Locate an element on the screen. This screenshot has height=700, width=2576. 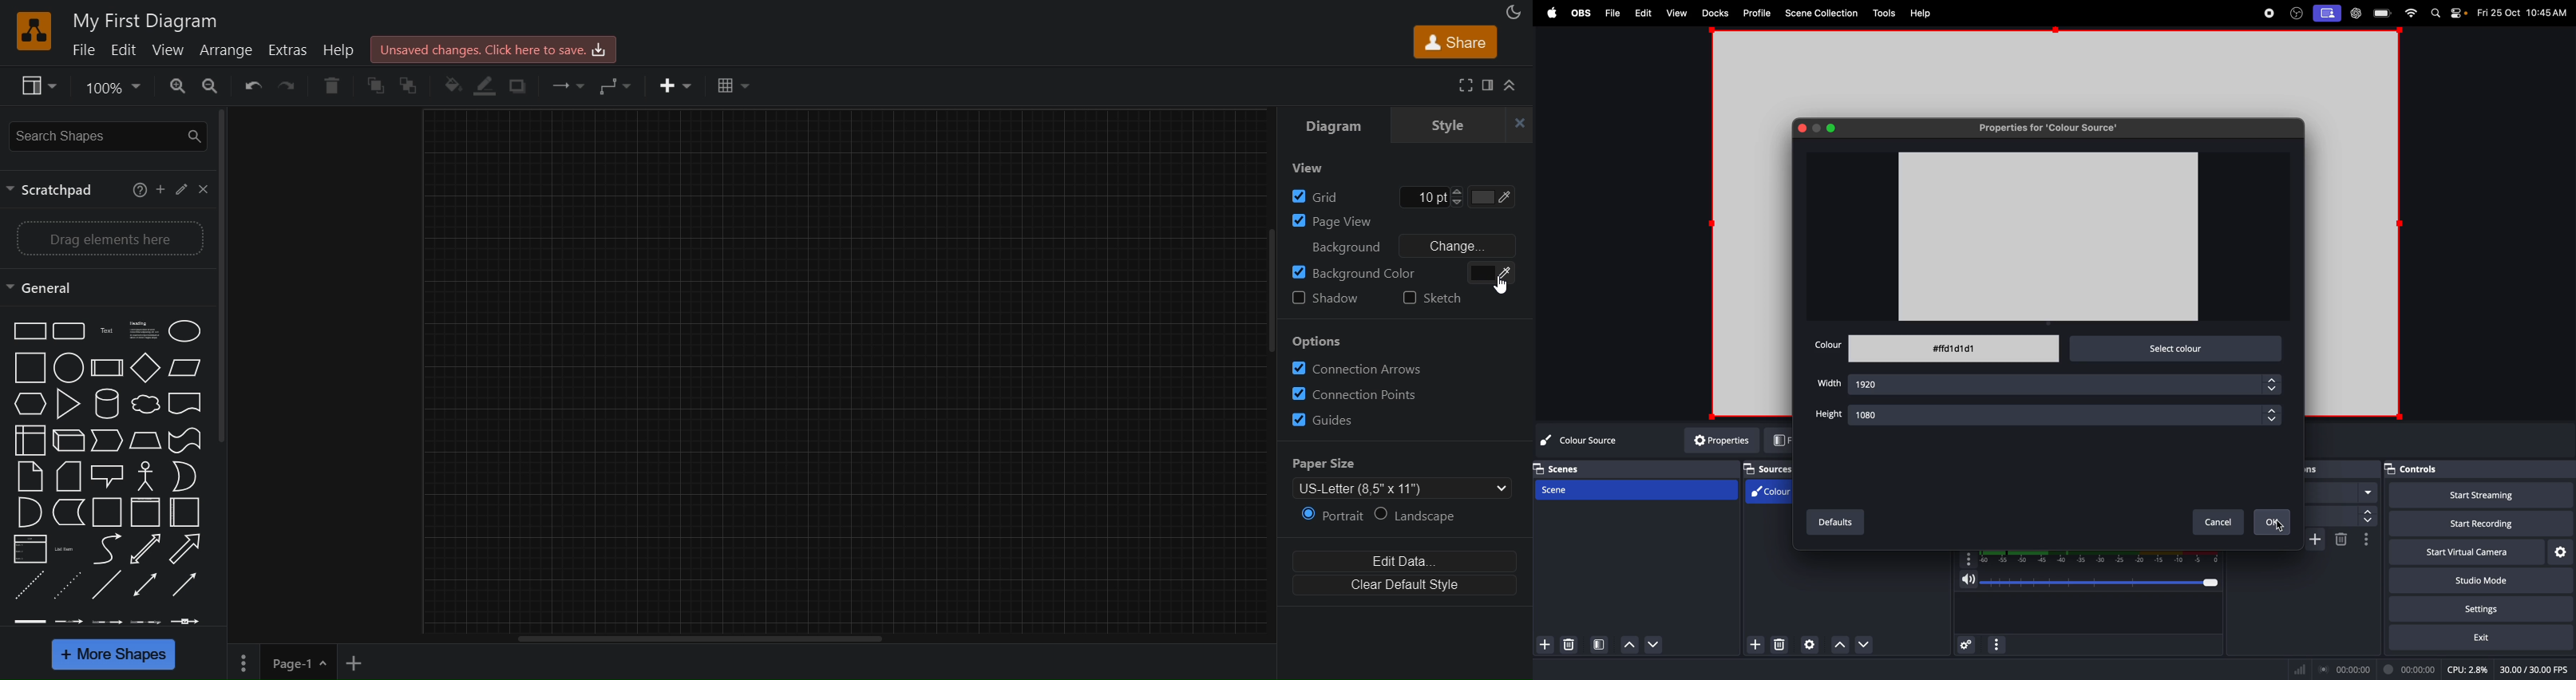
colour is located at coordinates (1828, 345).